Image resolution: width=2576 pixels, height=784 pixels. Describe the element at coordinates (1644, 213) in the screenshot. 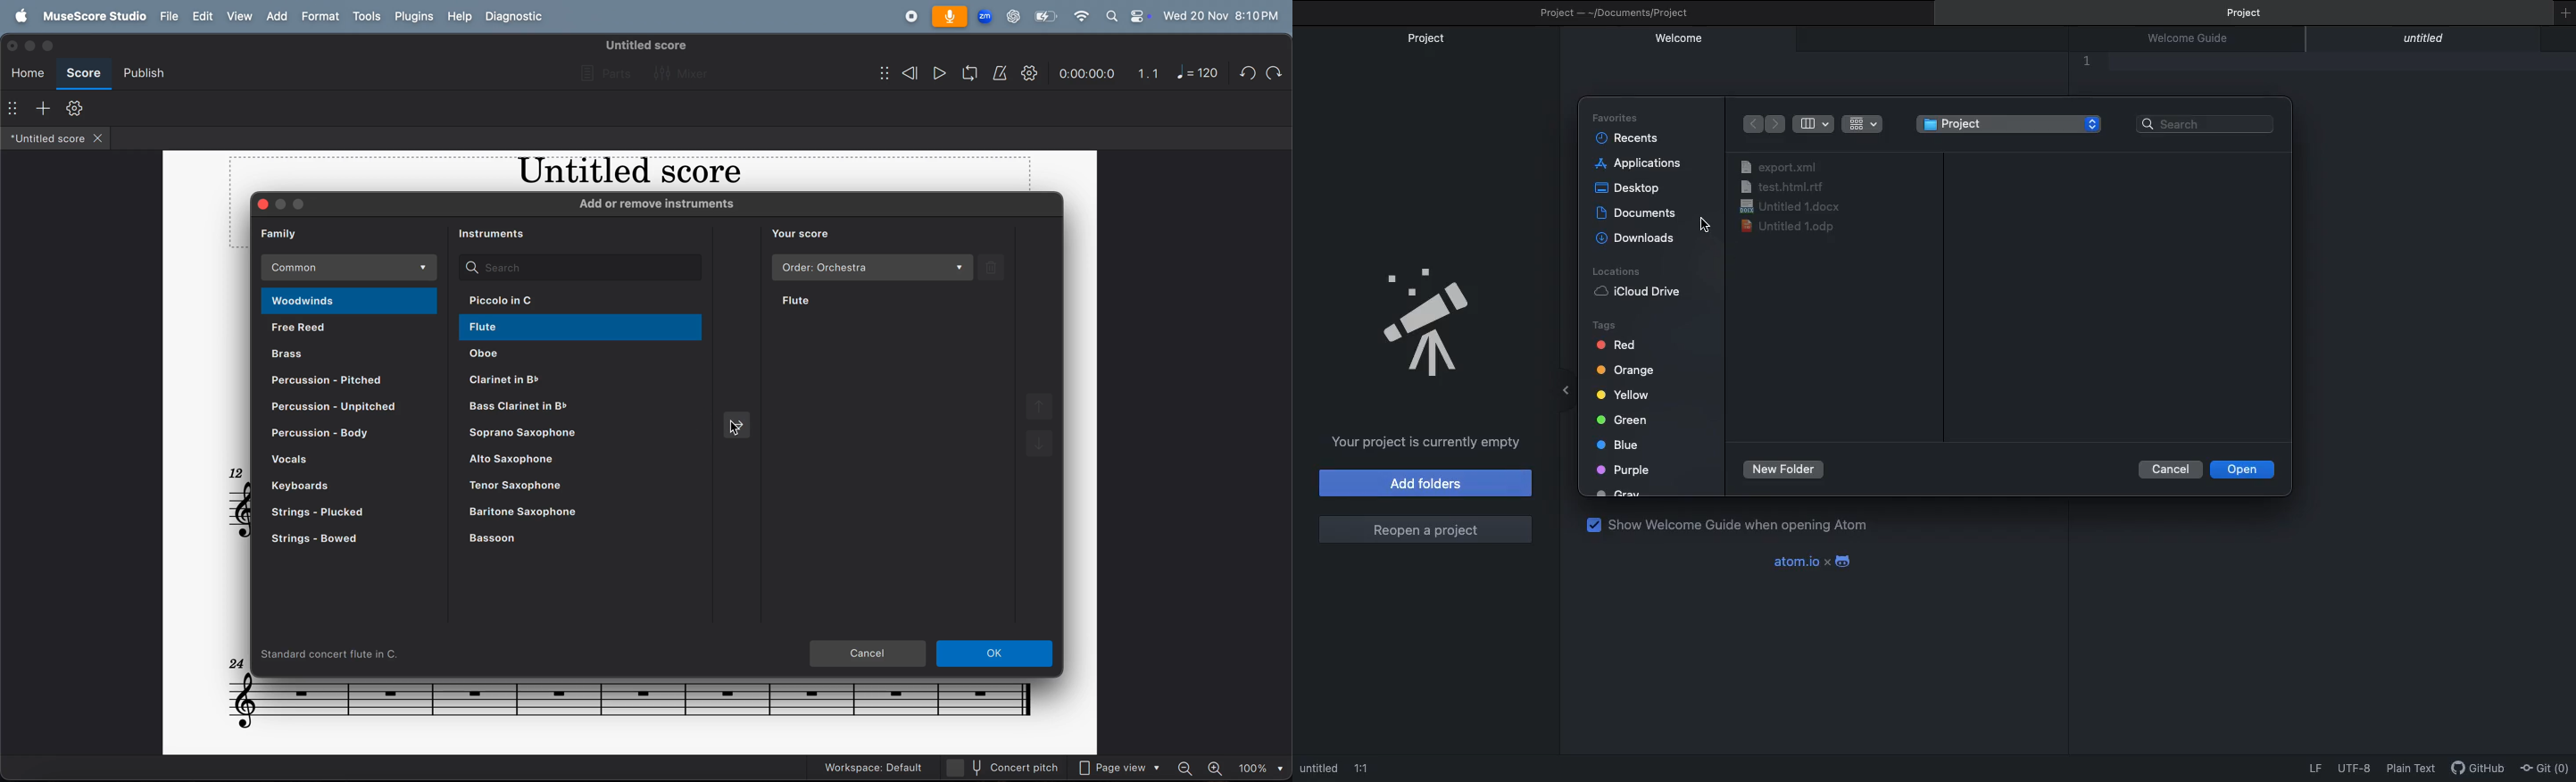

I see `Documents` at that location.